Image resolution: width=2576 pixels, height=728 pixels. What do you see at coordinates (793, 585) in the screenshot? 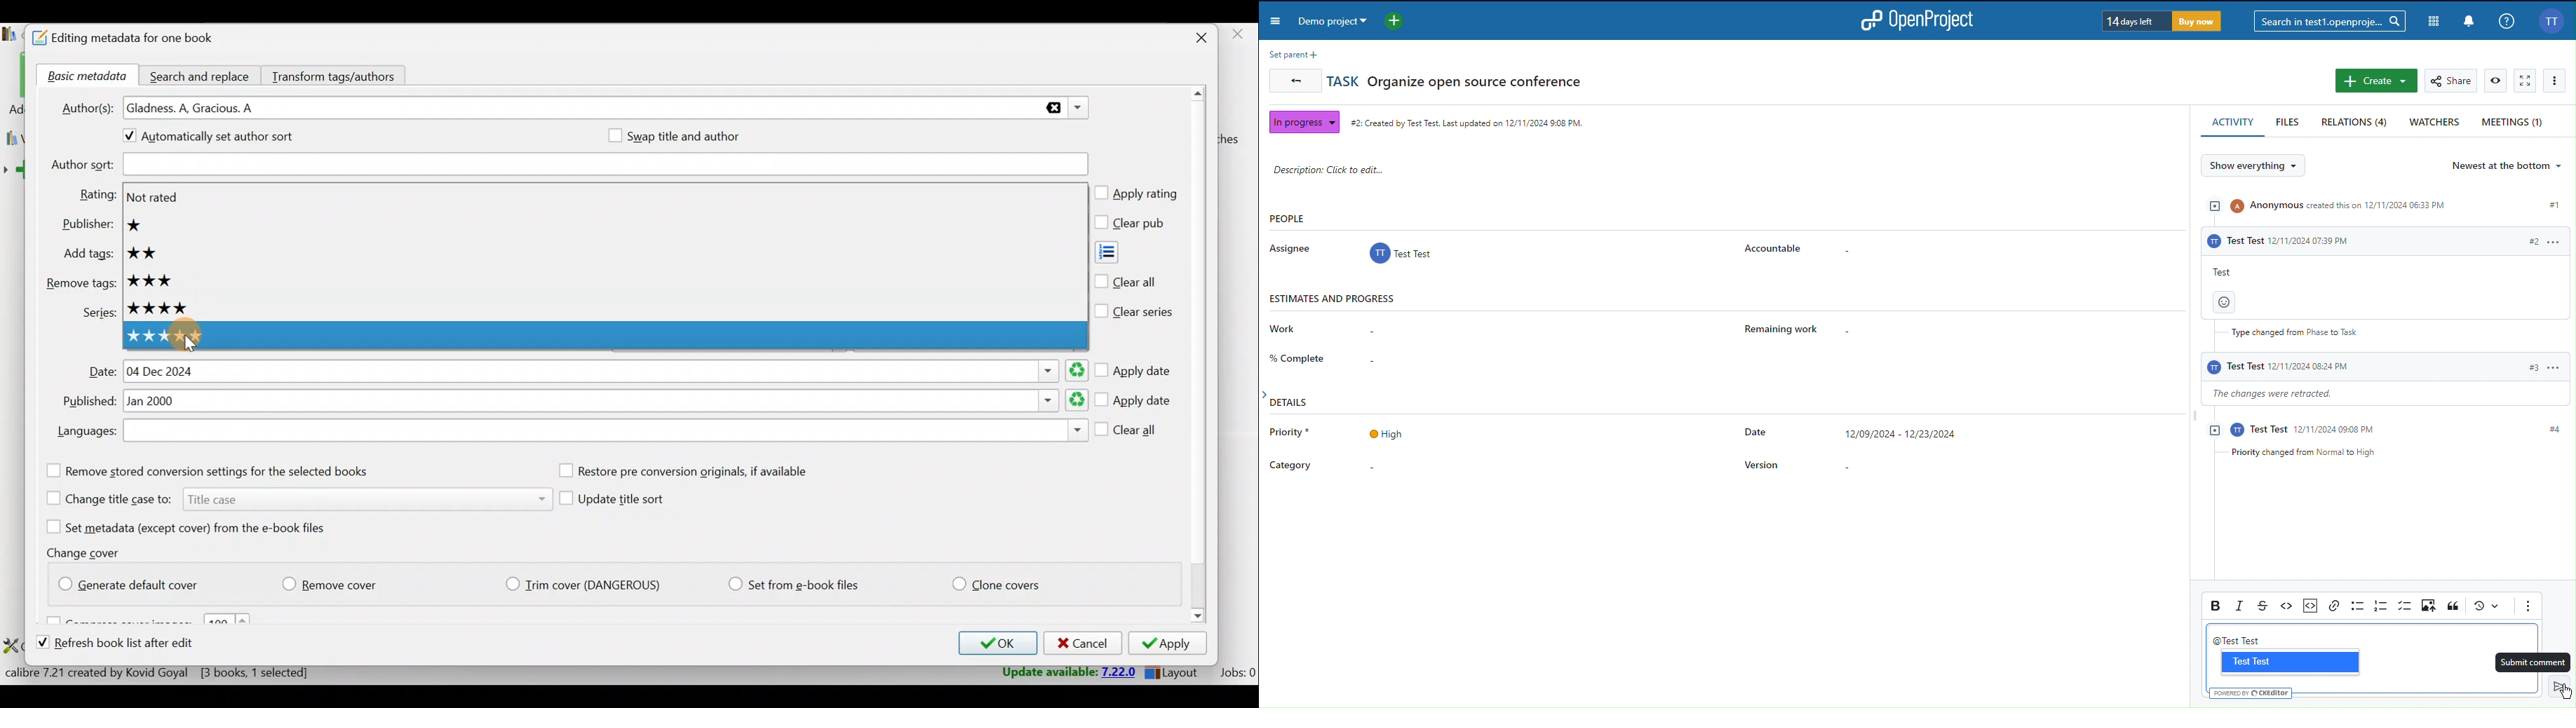
I see `Set from e-book files` at bounding box center [793, 585].